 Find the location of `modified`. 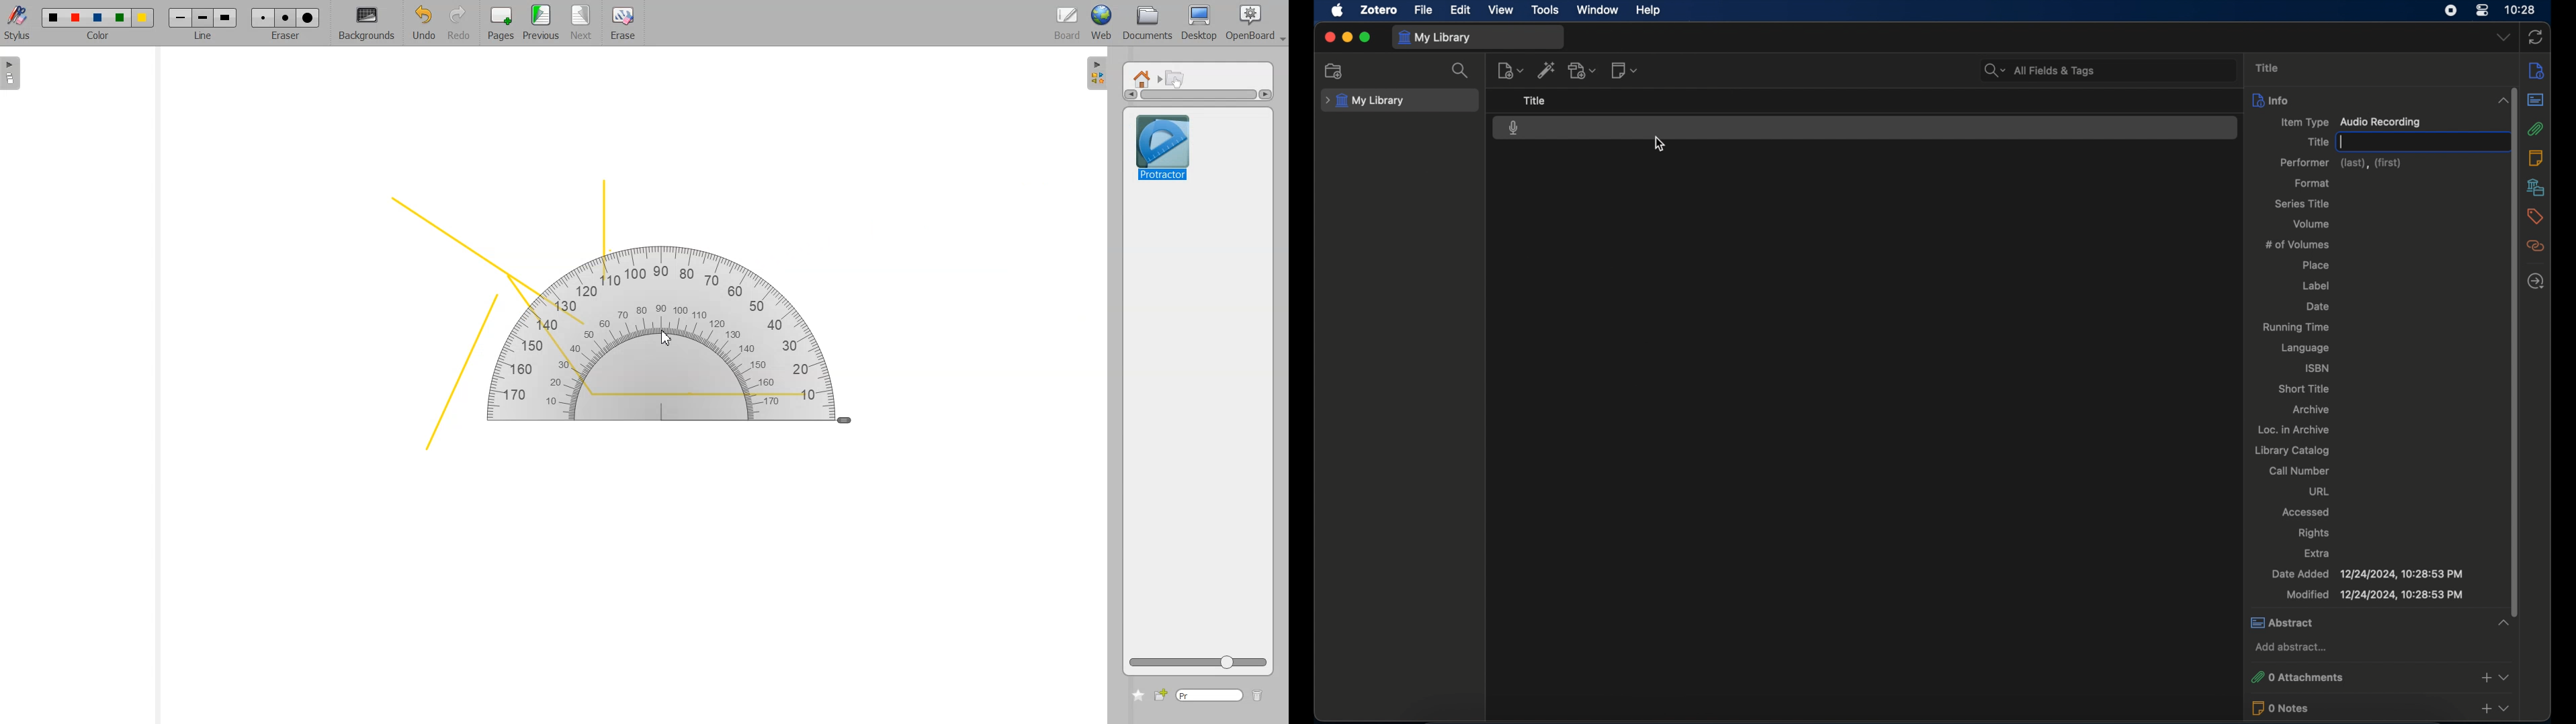

modified is located at coordinates (2376, 595).